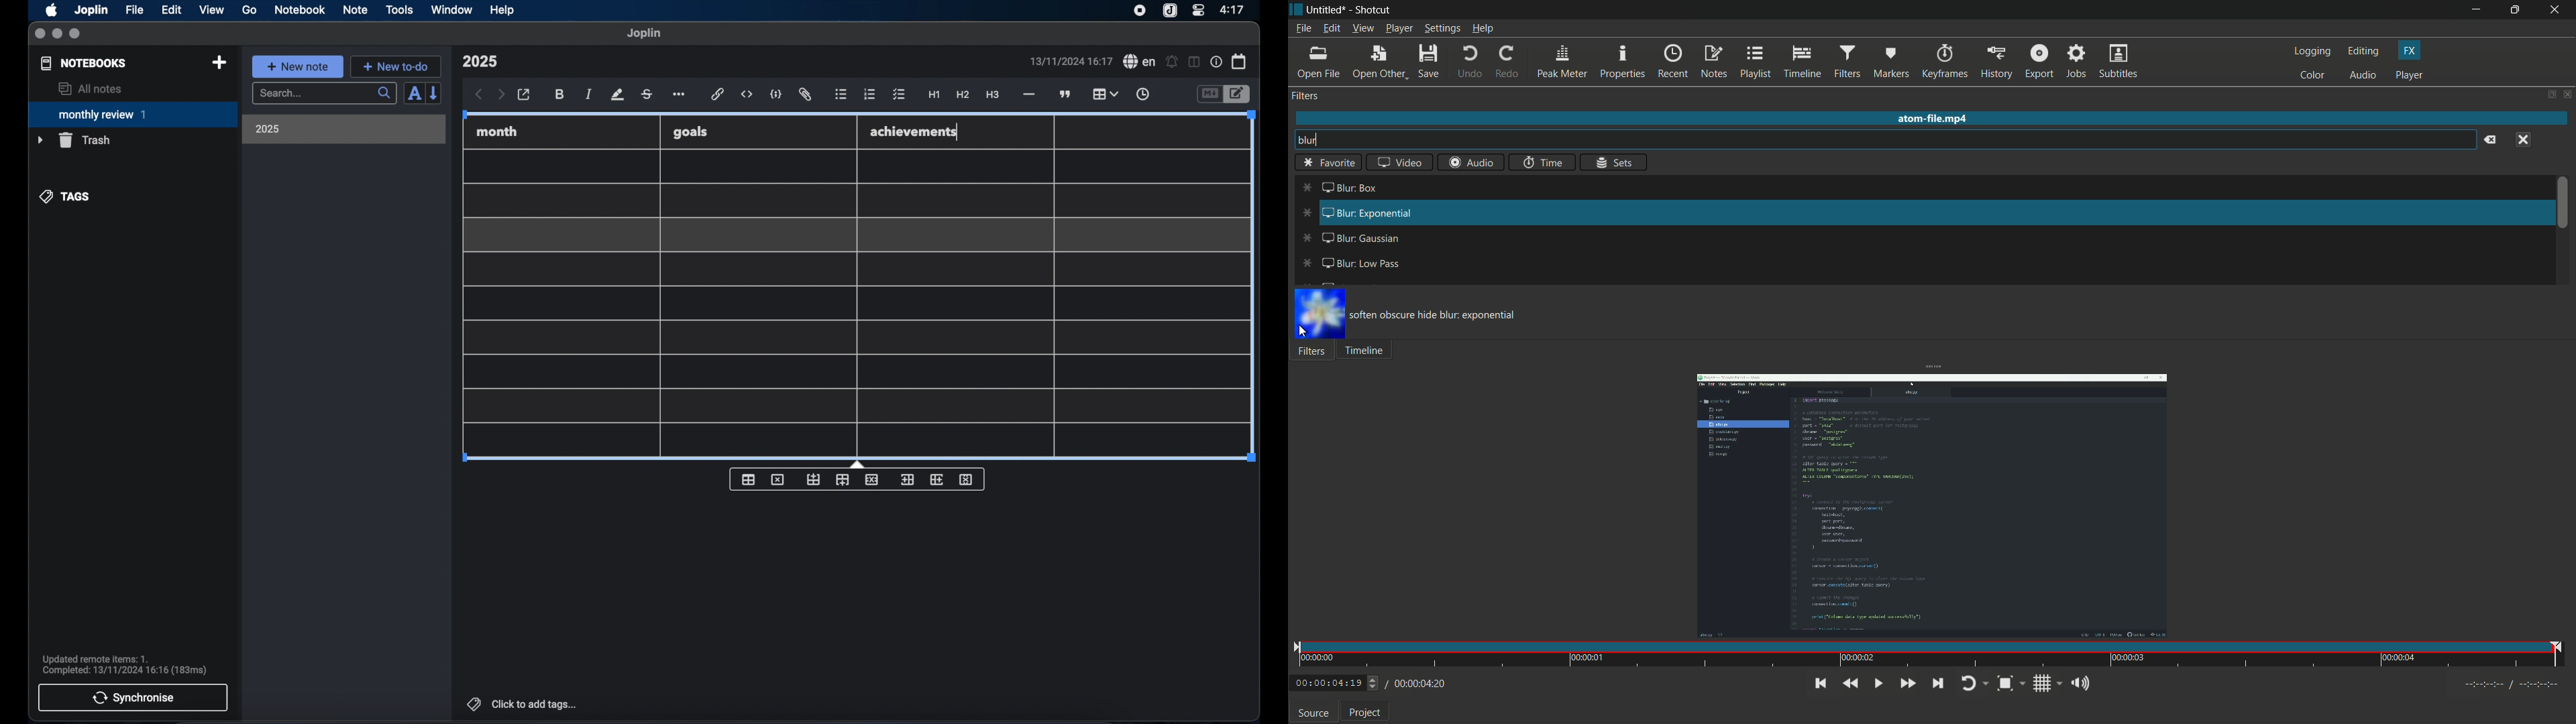  Describe the element at coordinates (1140, 62) in the screenshot. I see `spel check` at that location.